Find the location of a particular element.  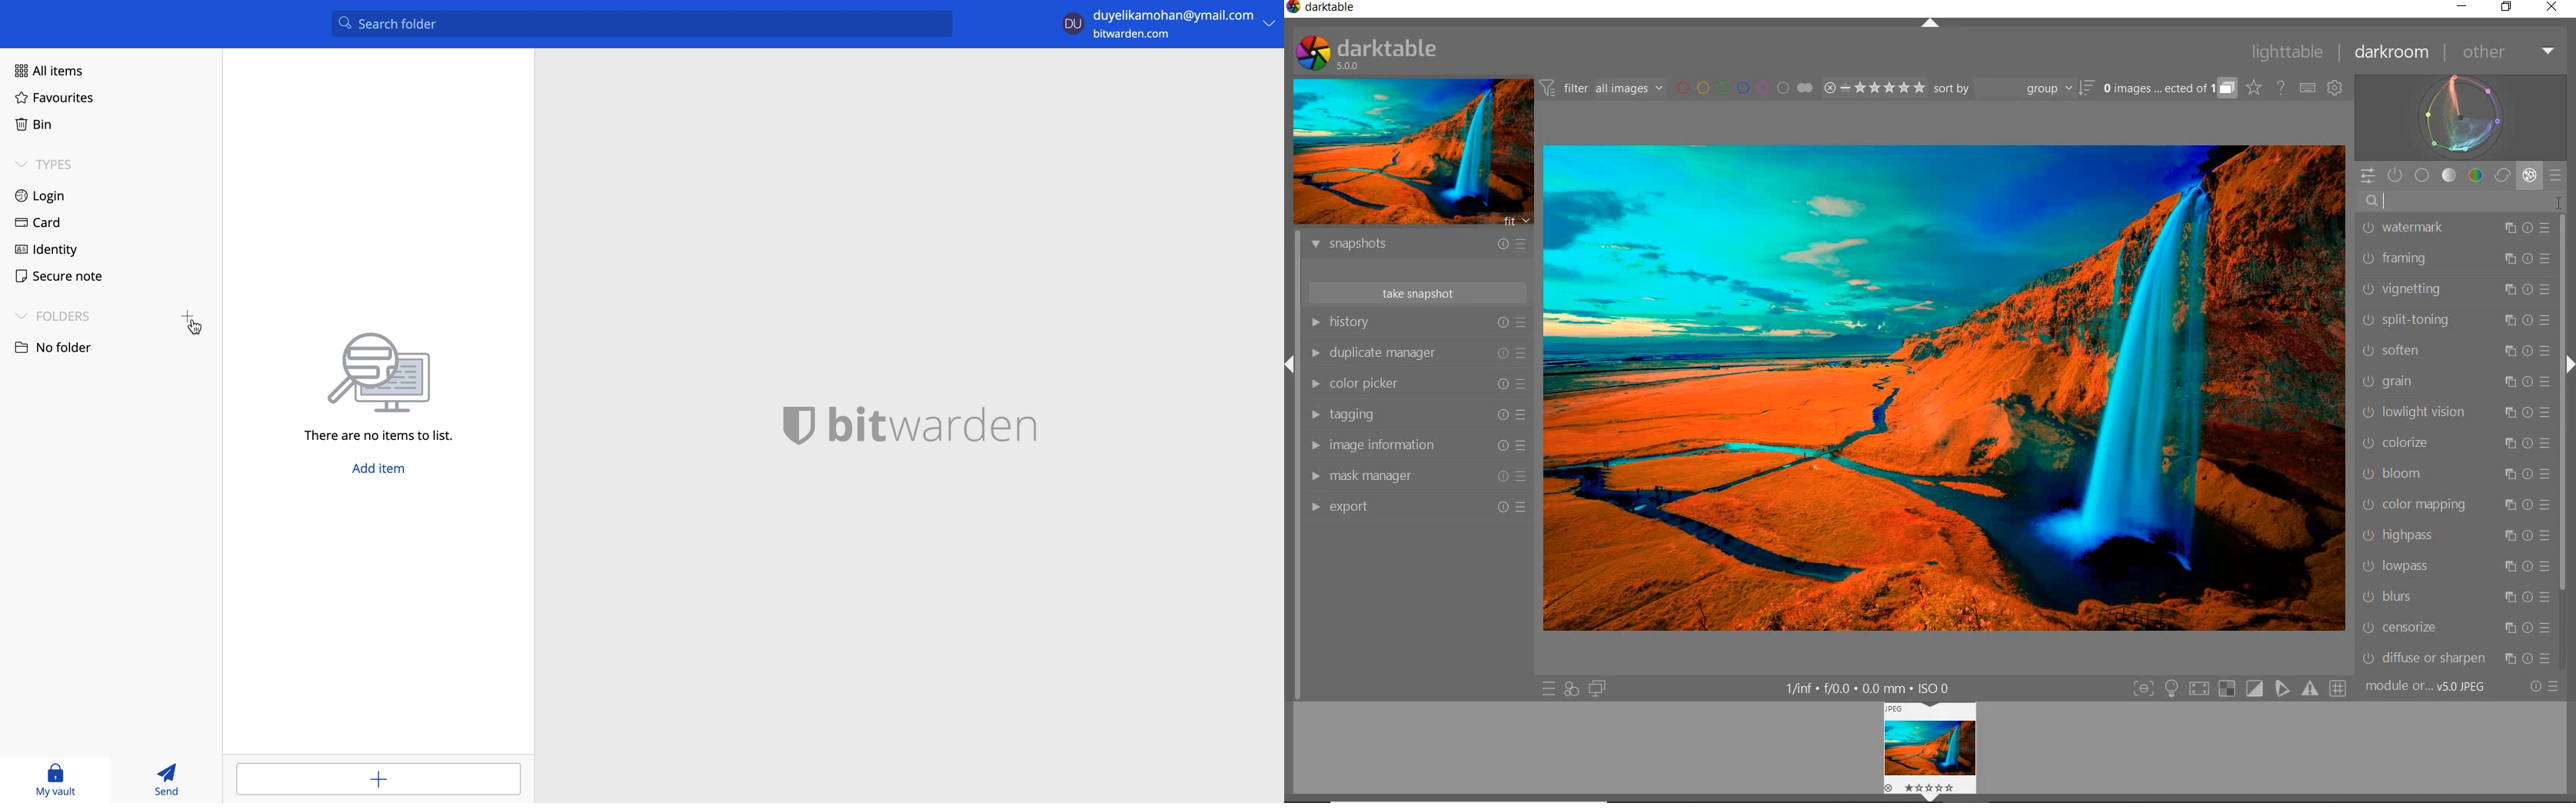

grain is located at coordinates (2455, 383).